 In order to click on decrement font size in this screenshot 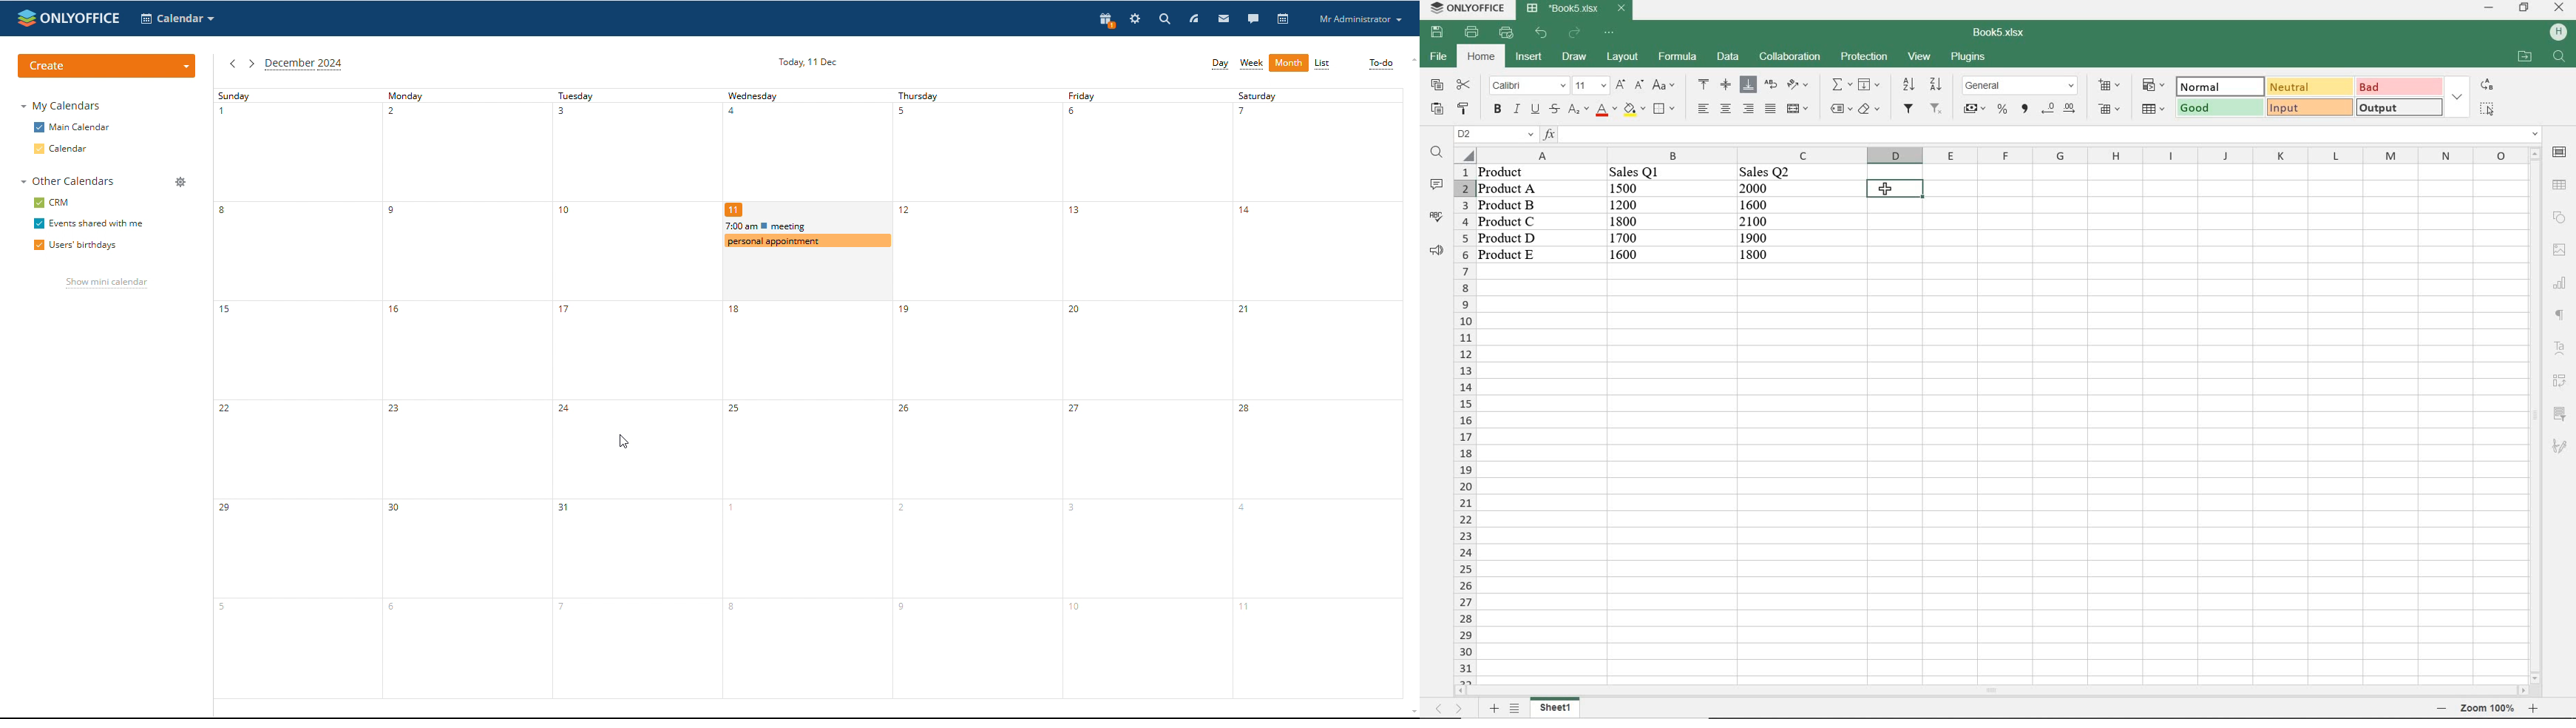, I will do `click(1638, 85)`.